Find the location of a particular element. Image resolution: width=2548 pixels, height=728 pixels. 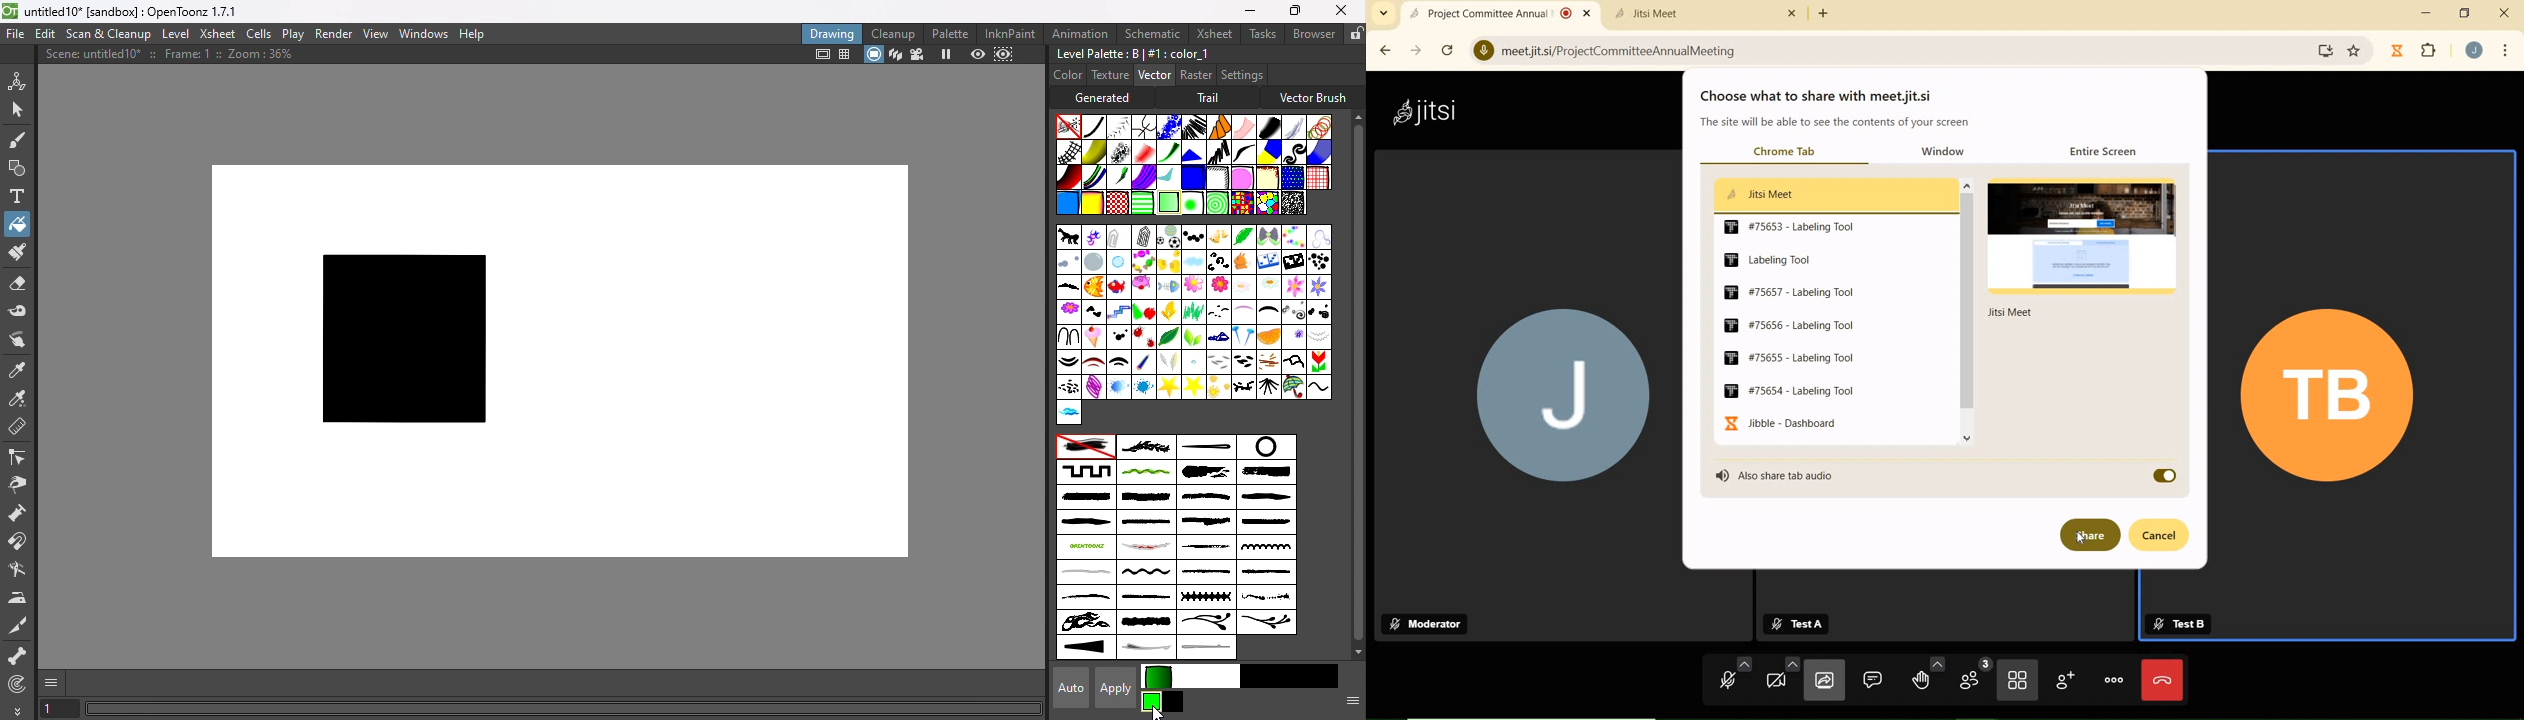

Preview is located at coordinates (978, 54).